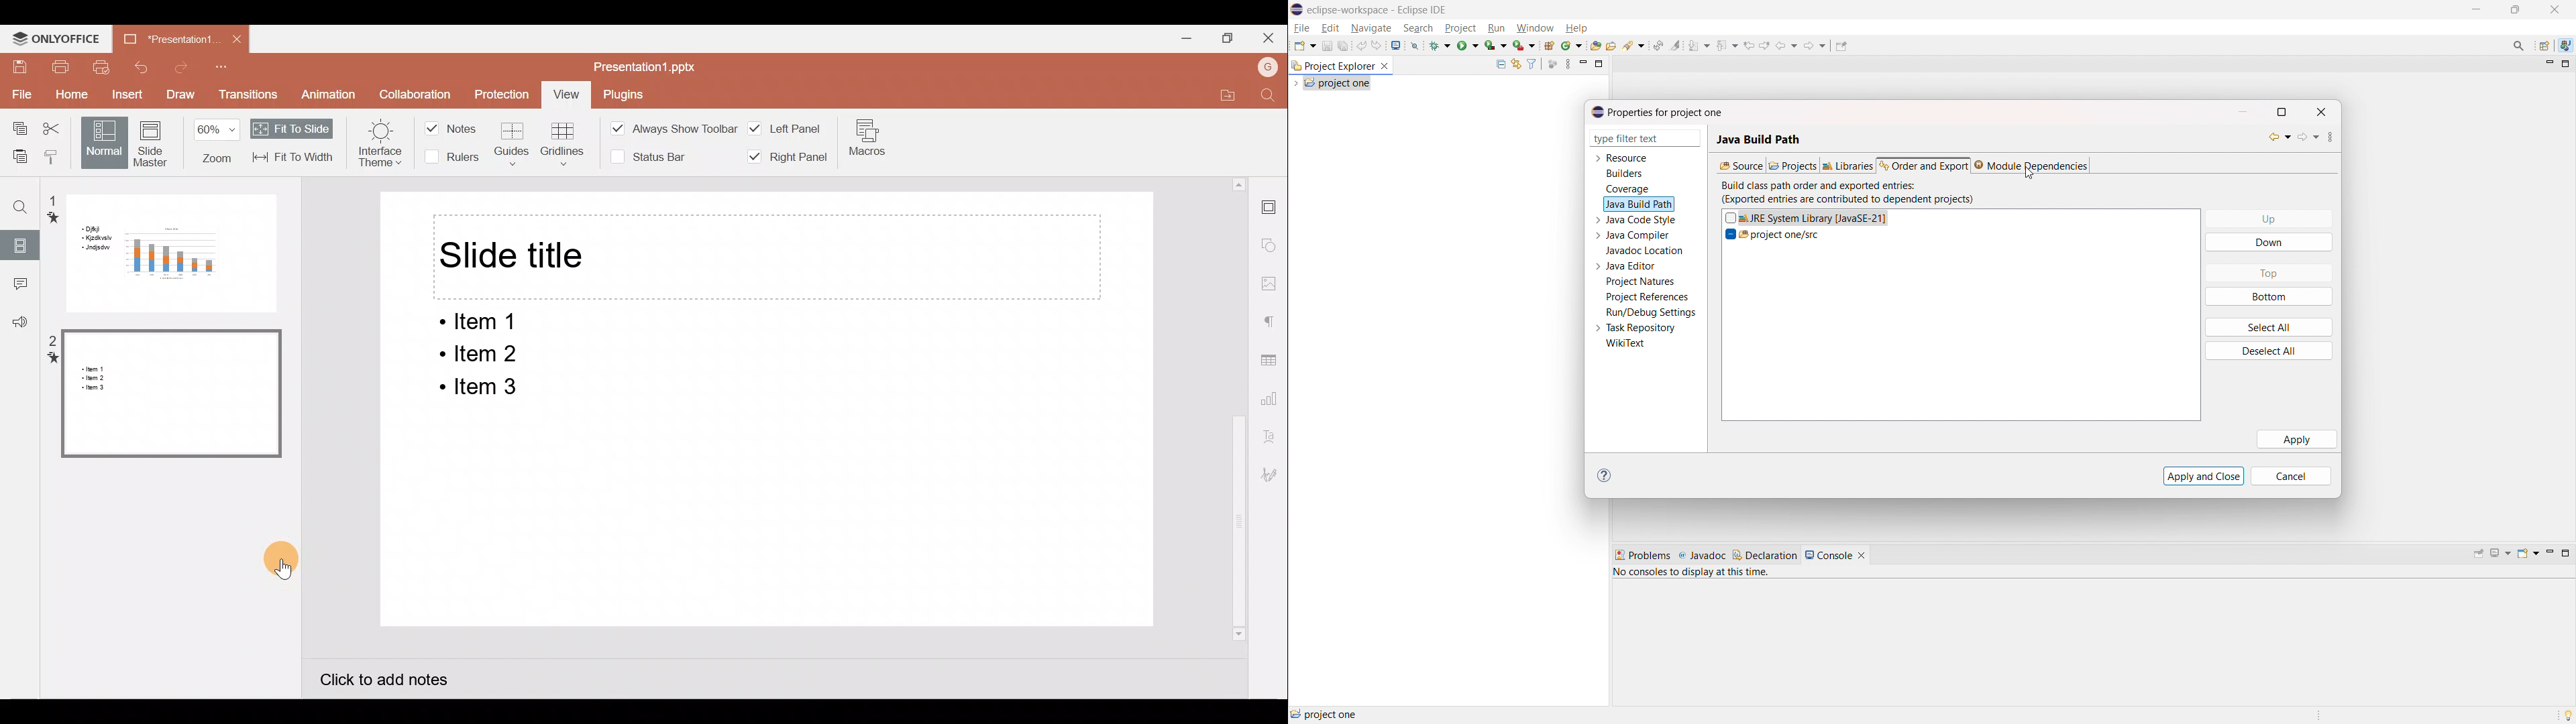 The image size is (2576, 728). I want to click on Notes, so click(455, 127).